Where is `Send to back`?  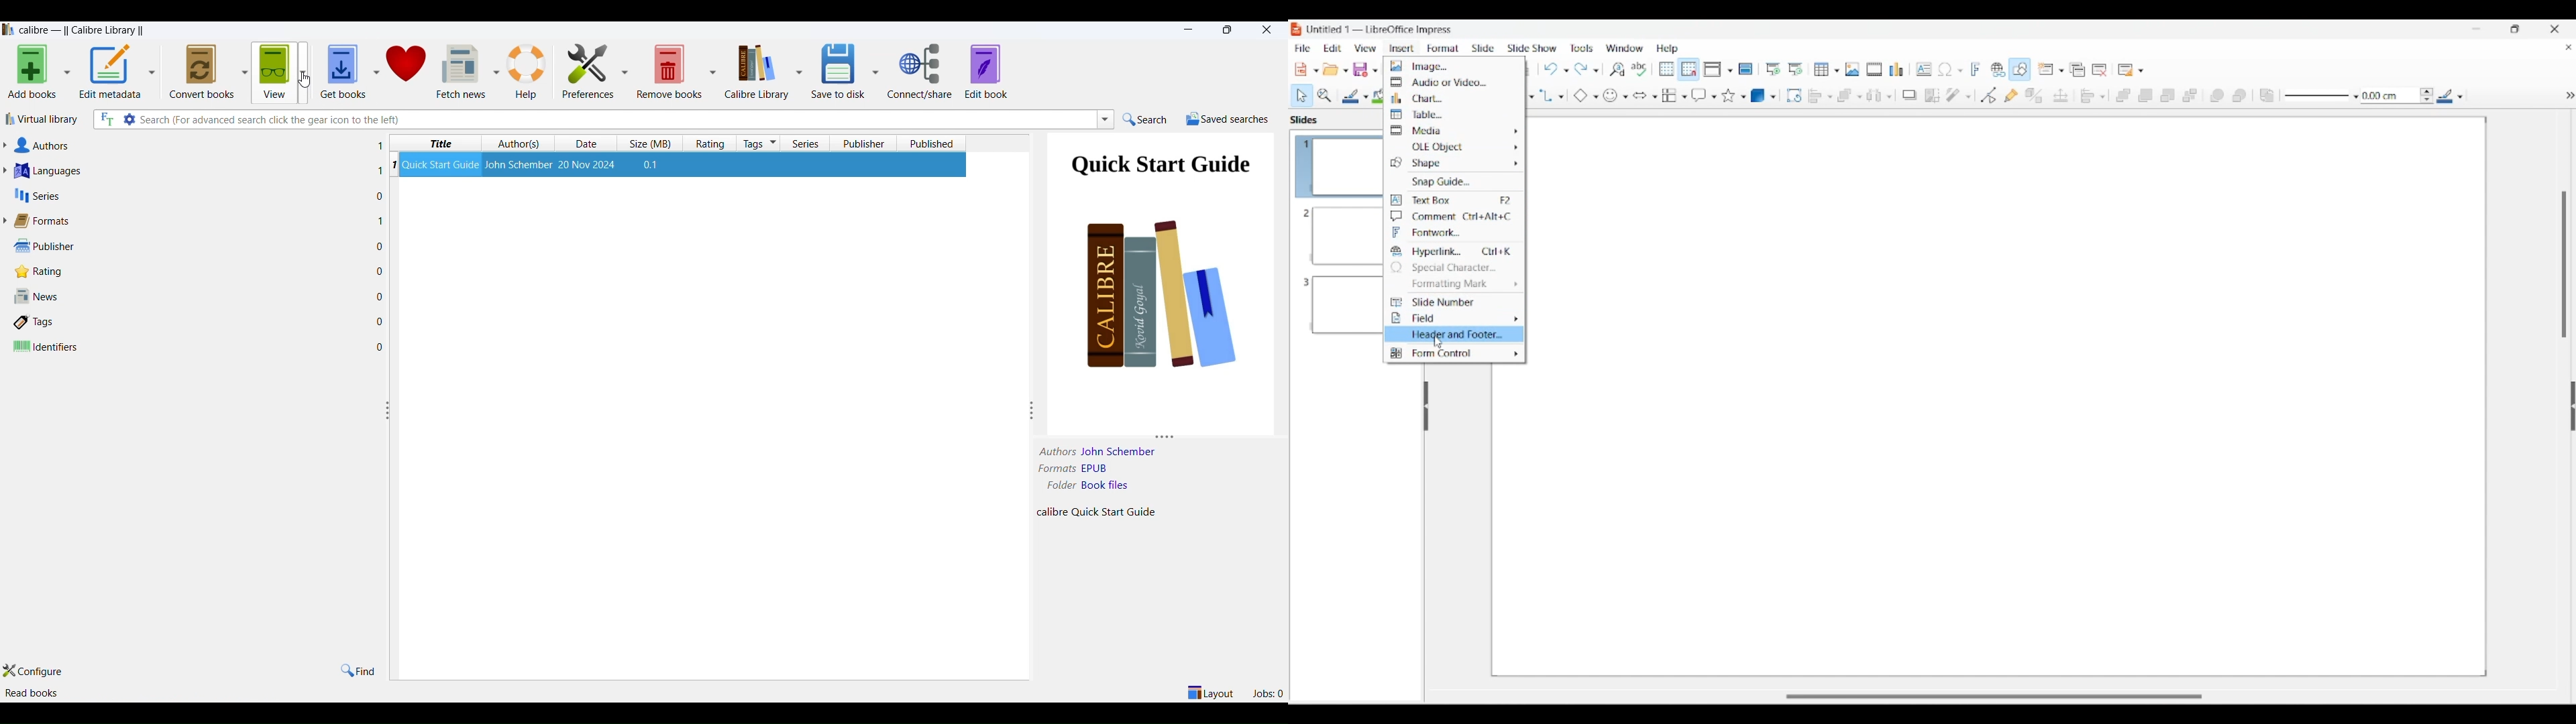 Send to back is located at coordinates (2190, 95).